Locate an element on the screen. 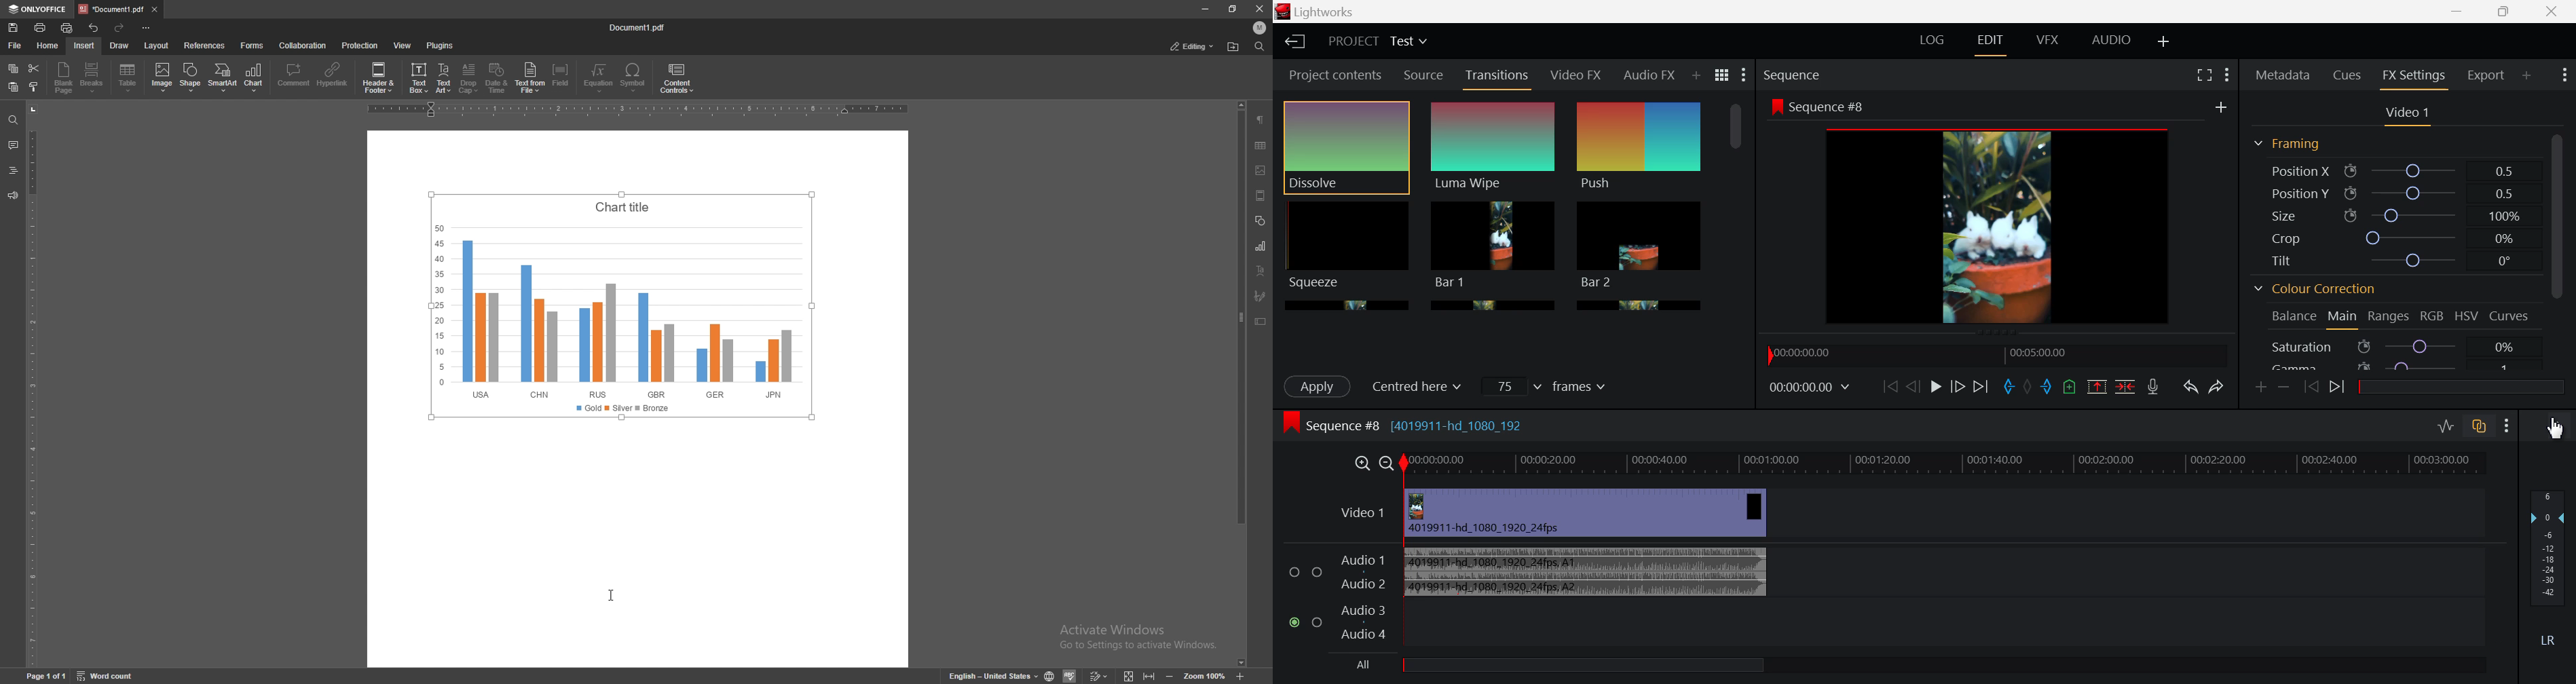 The width and height of the screenshot is (2576, 700). Mark Out is located at coordinates (2047, 387).